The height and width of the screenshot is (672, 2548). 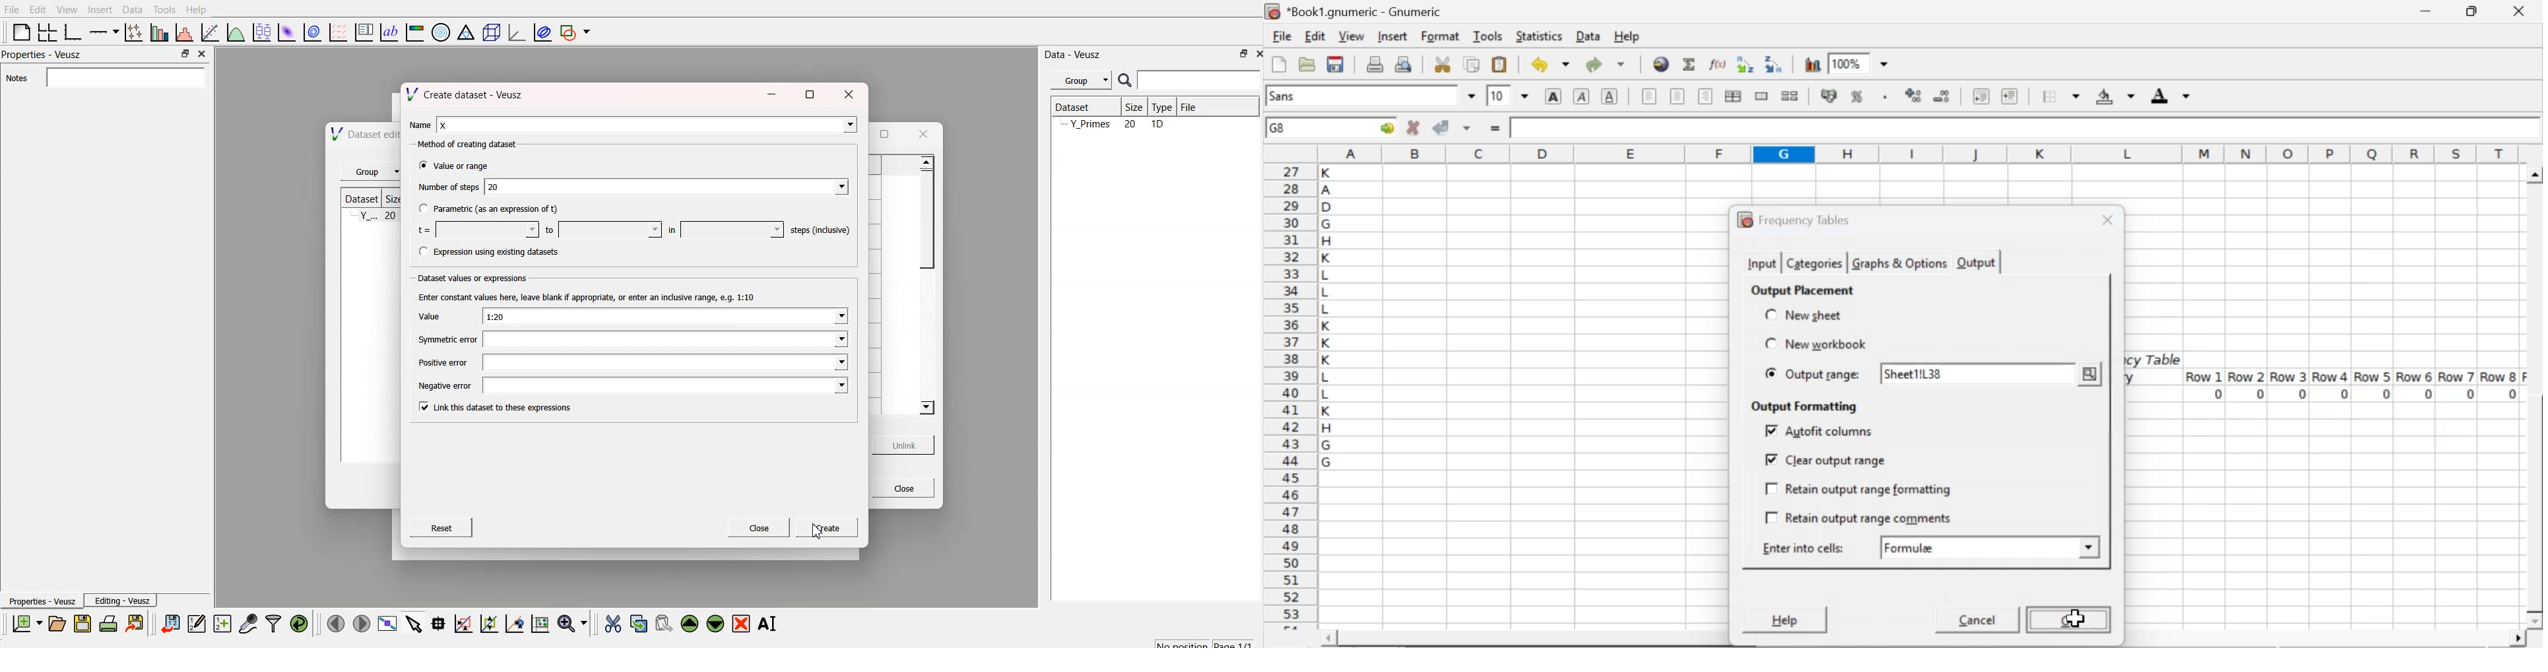 What do you see at coordinates (688, 623) in the screenshot?
I see `move up the widget` at bounding box center [688, 623].